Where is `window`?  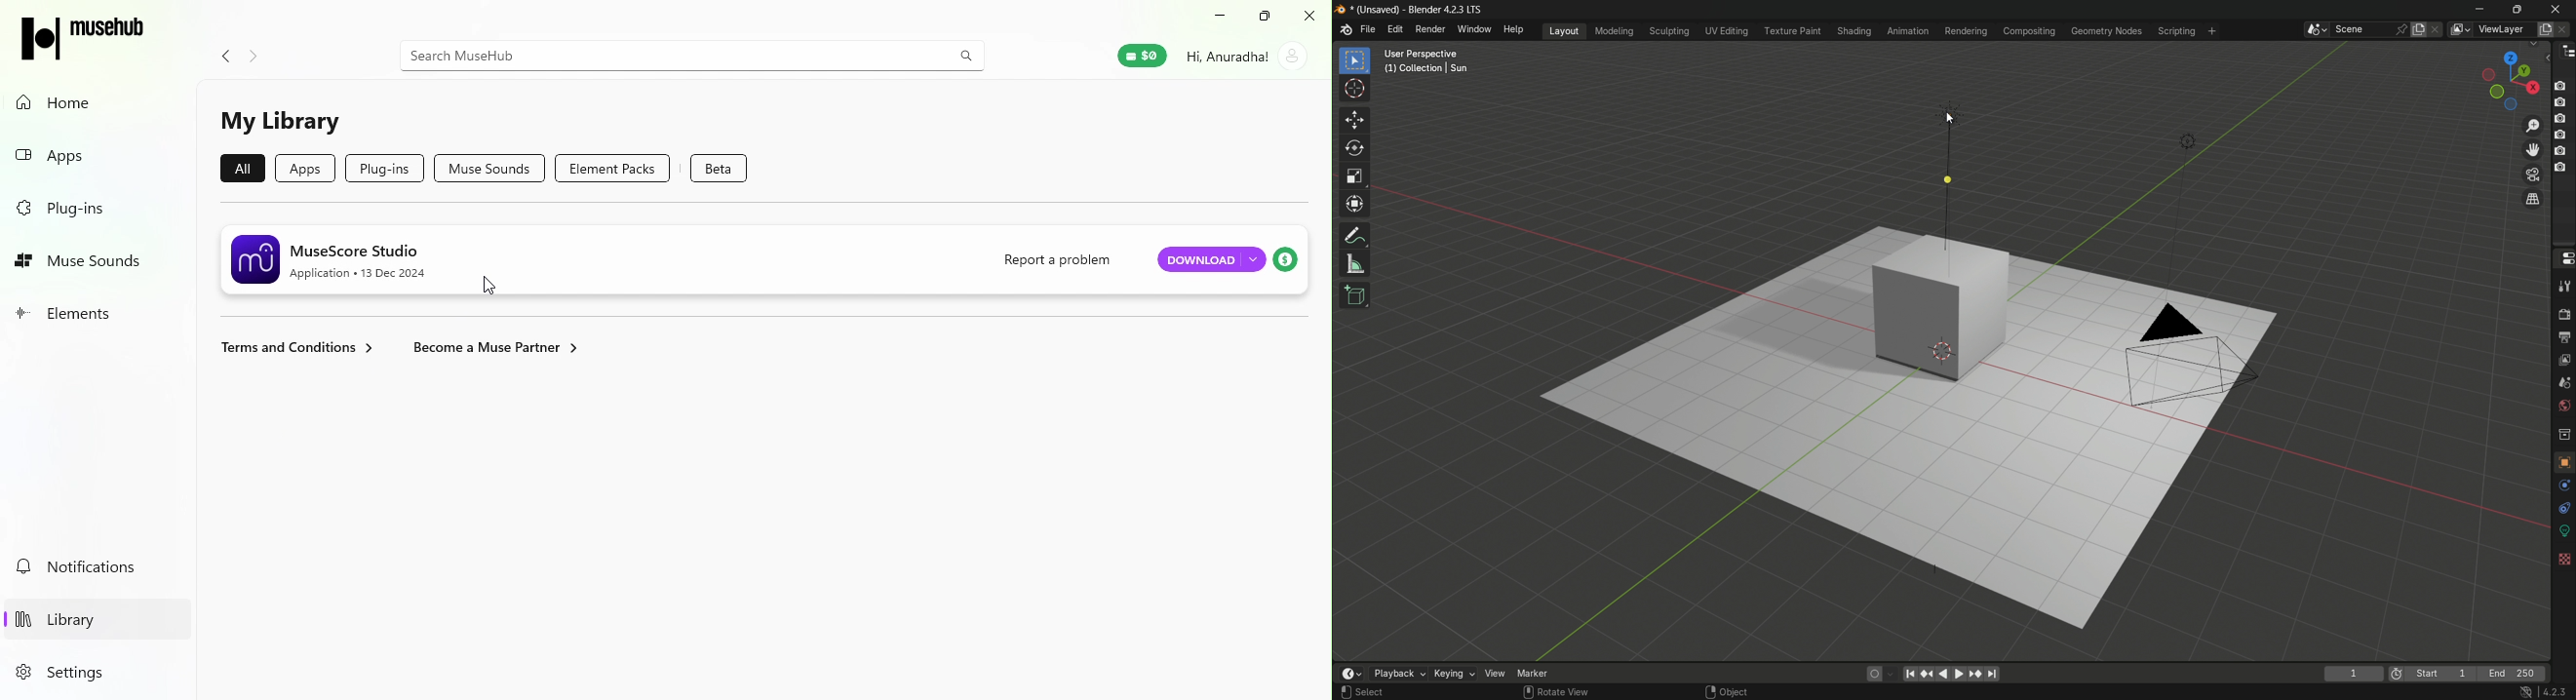
window is located at coordinates (1475, 30).